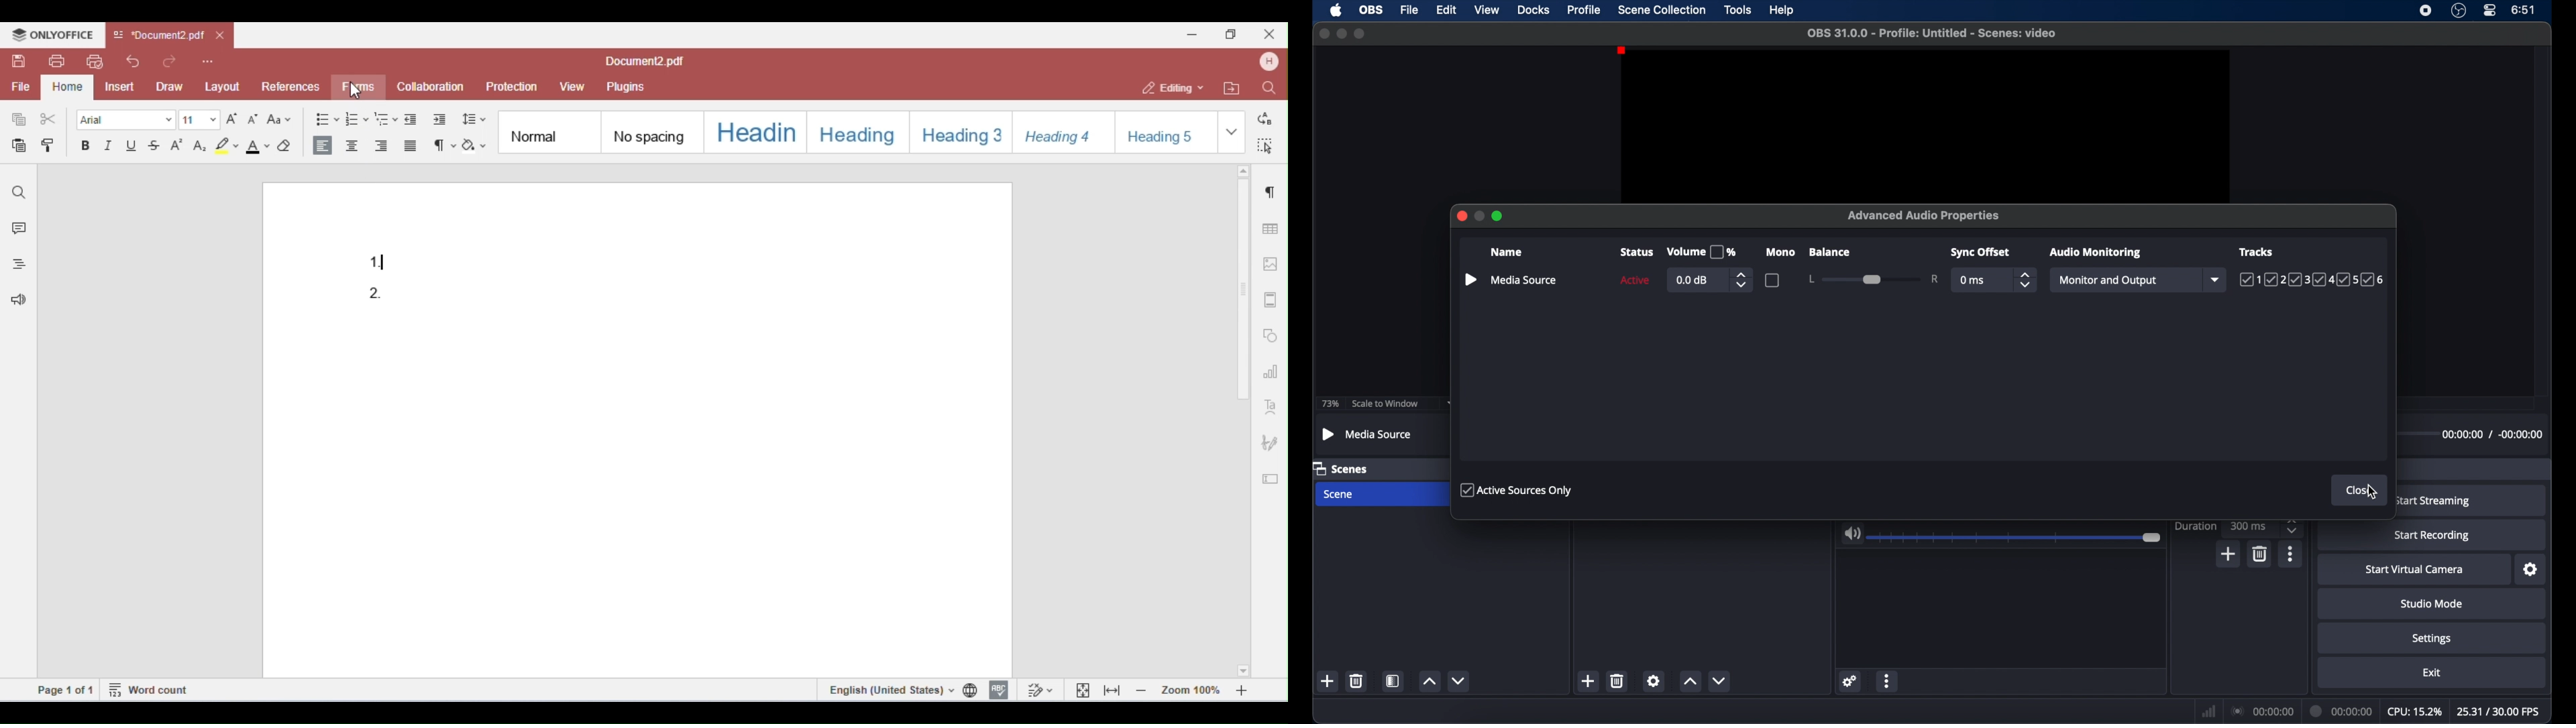 The width and height of the screenshot is (2576, 728). Describe the element at coordinates (2499, 712) in the screenshot. I see `fps` at that location.